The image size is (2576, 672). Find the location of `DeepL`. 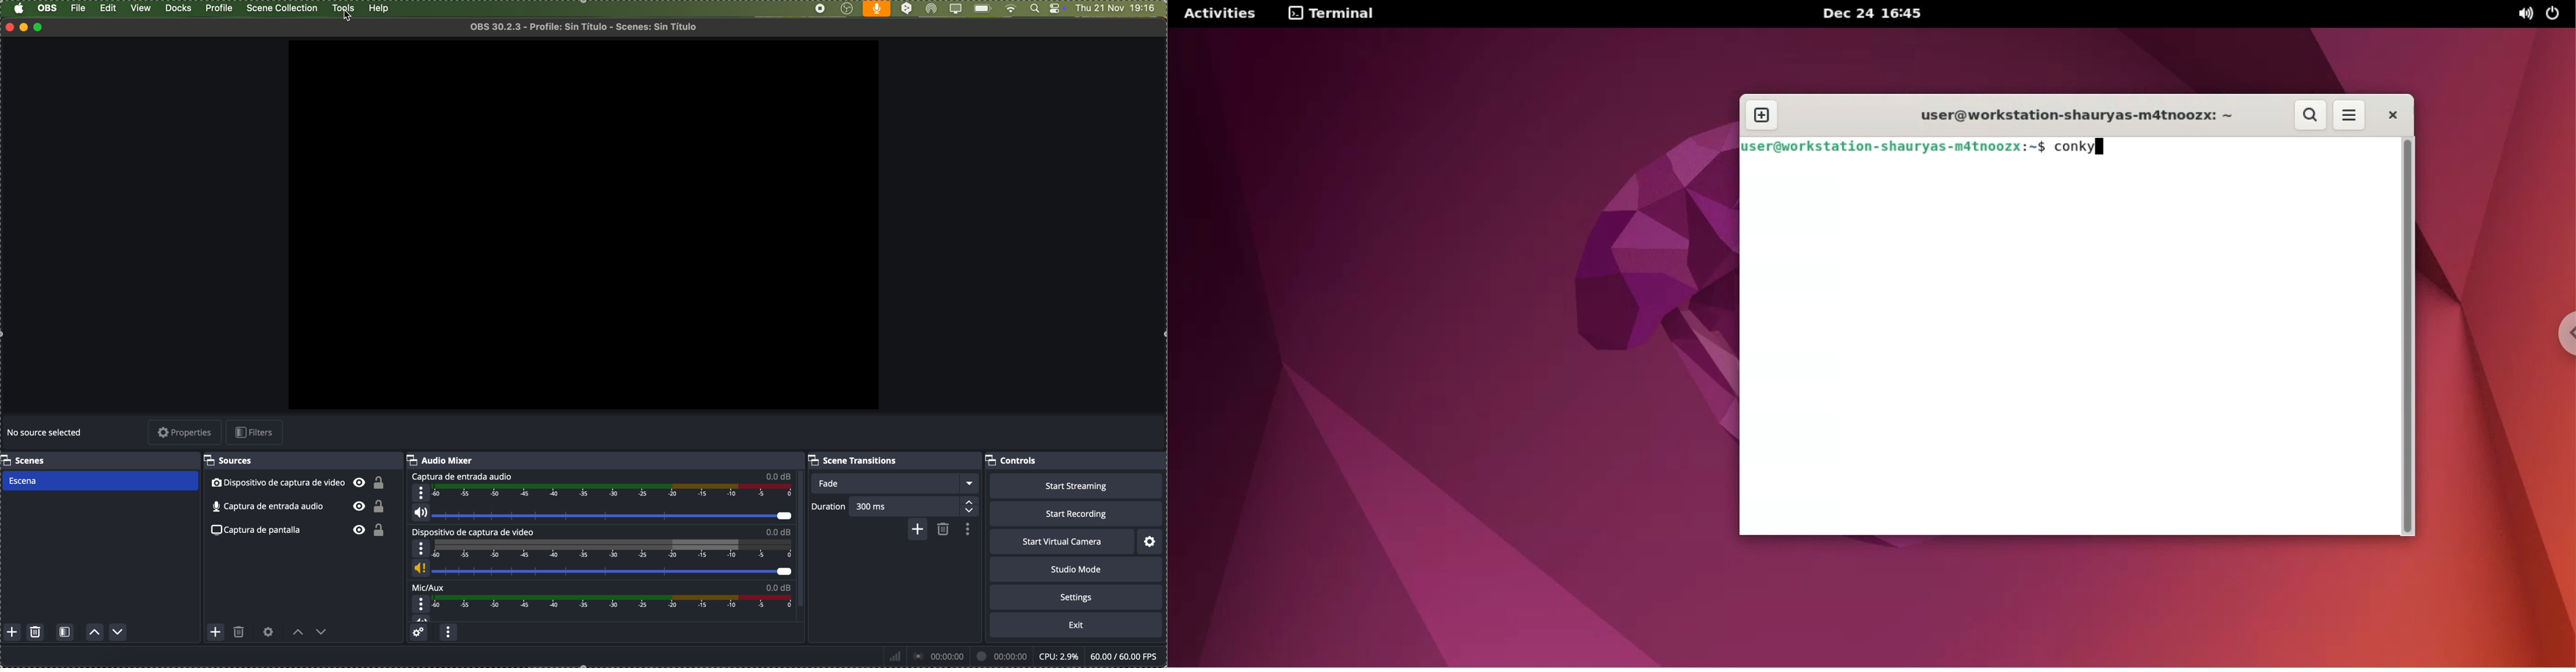

DeepL is located at coordinates (908, 9).